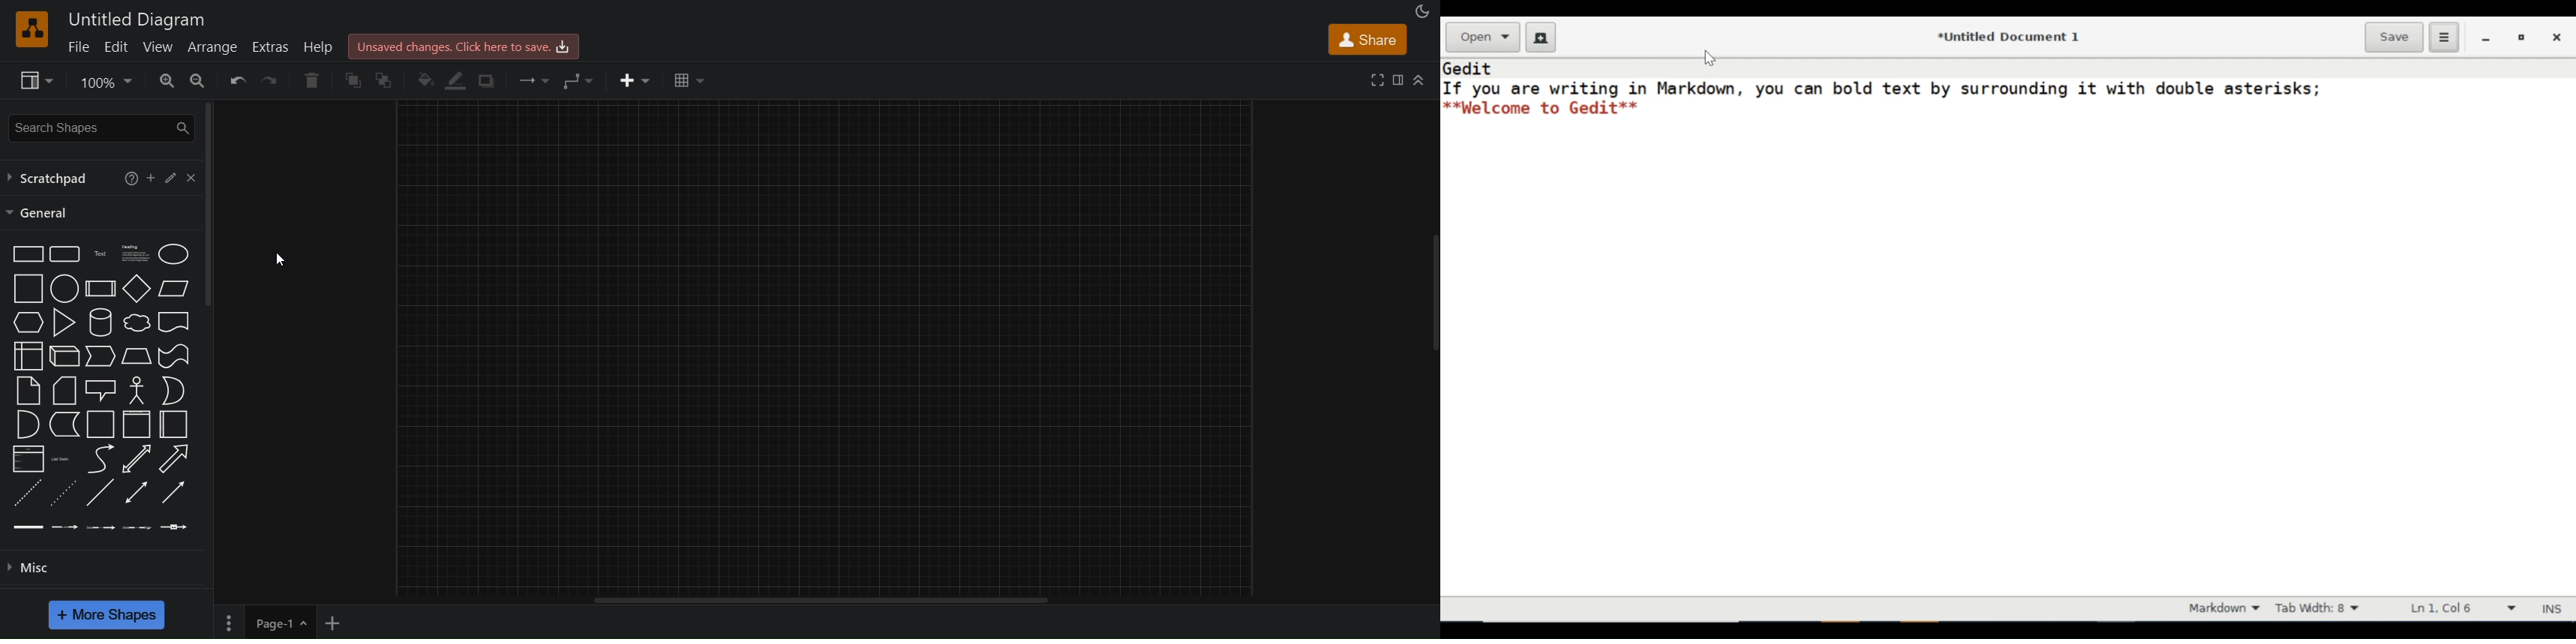  I want to click on insert, so click(637, 80).